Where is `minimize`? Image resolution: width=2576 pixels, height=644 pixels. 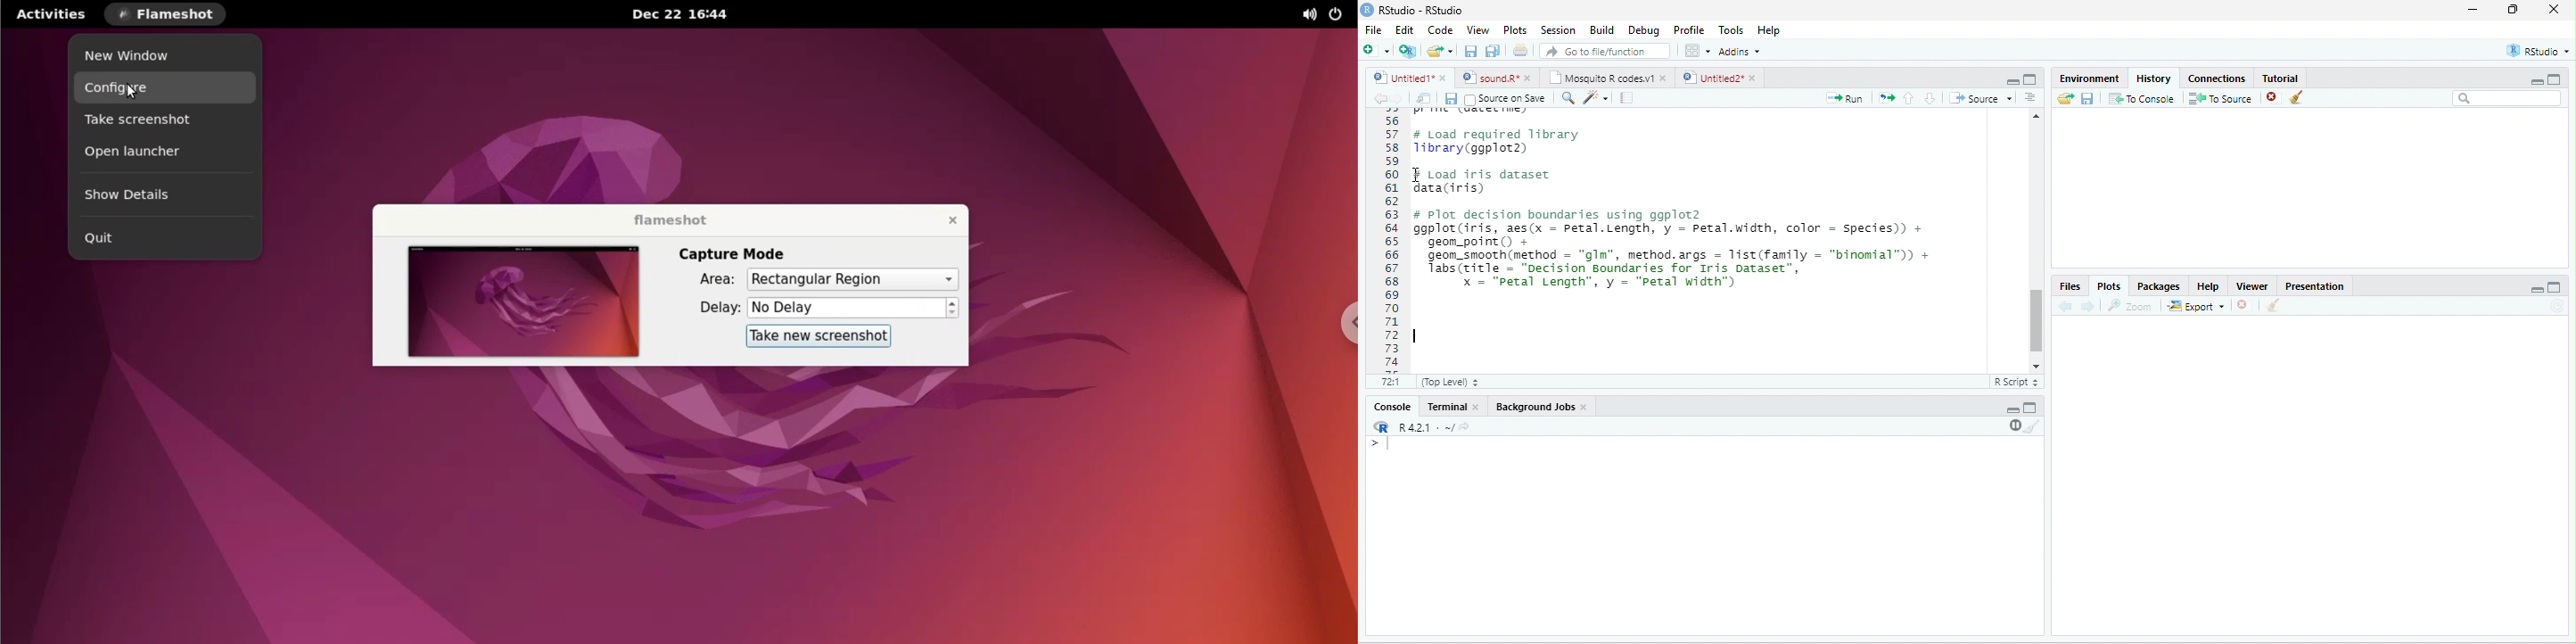
minimize is located at coordinates (2013, 410).